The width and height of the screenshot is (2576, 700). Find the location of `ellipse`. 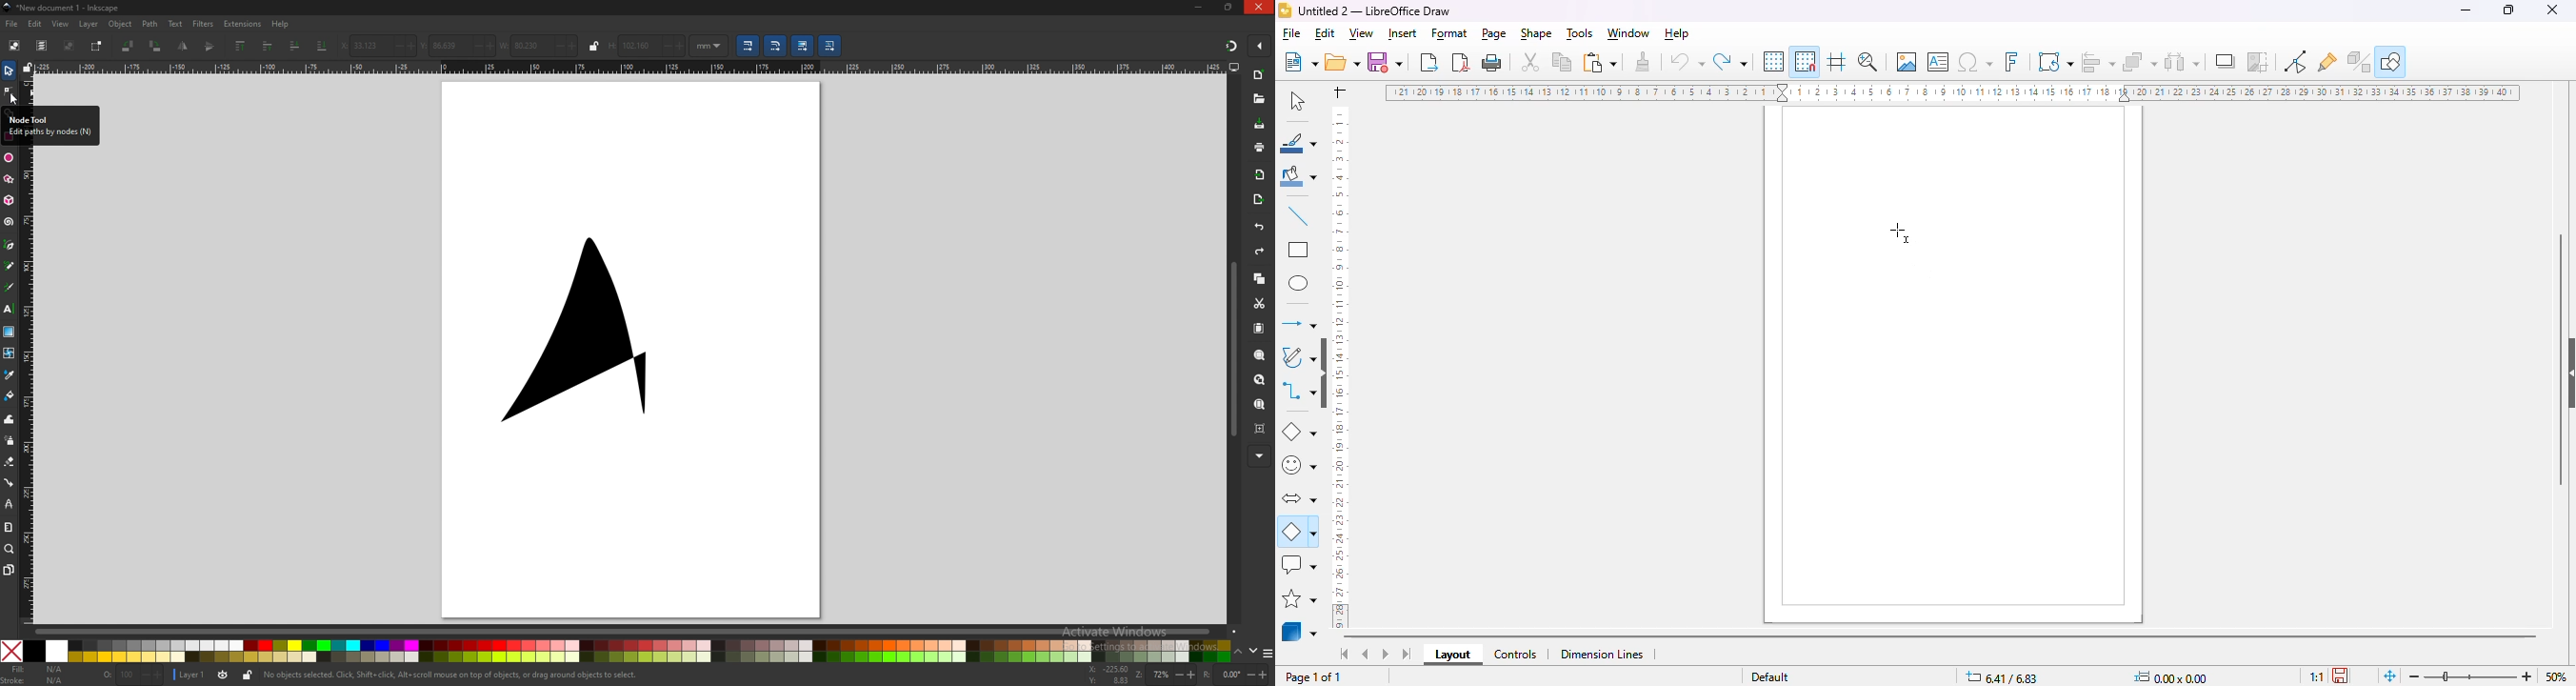

ellipse is located at coordinates (1299, 283).